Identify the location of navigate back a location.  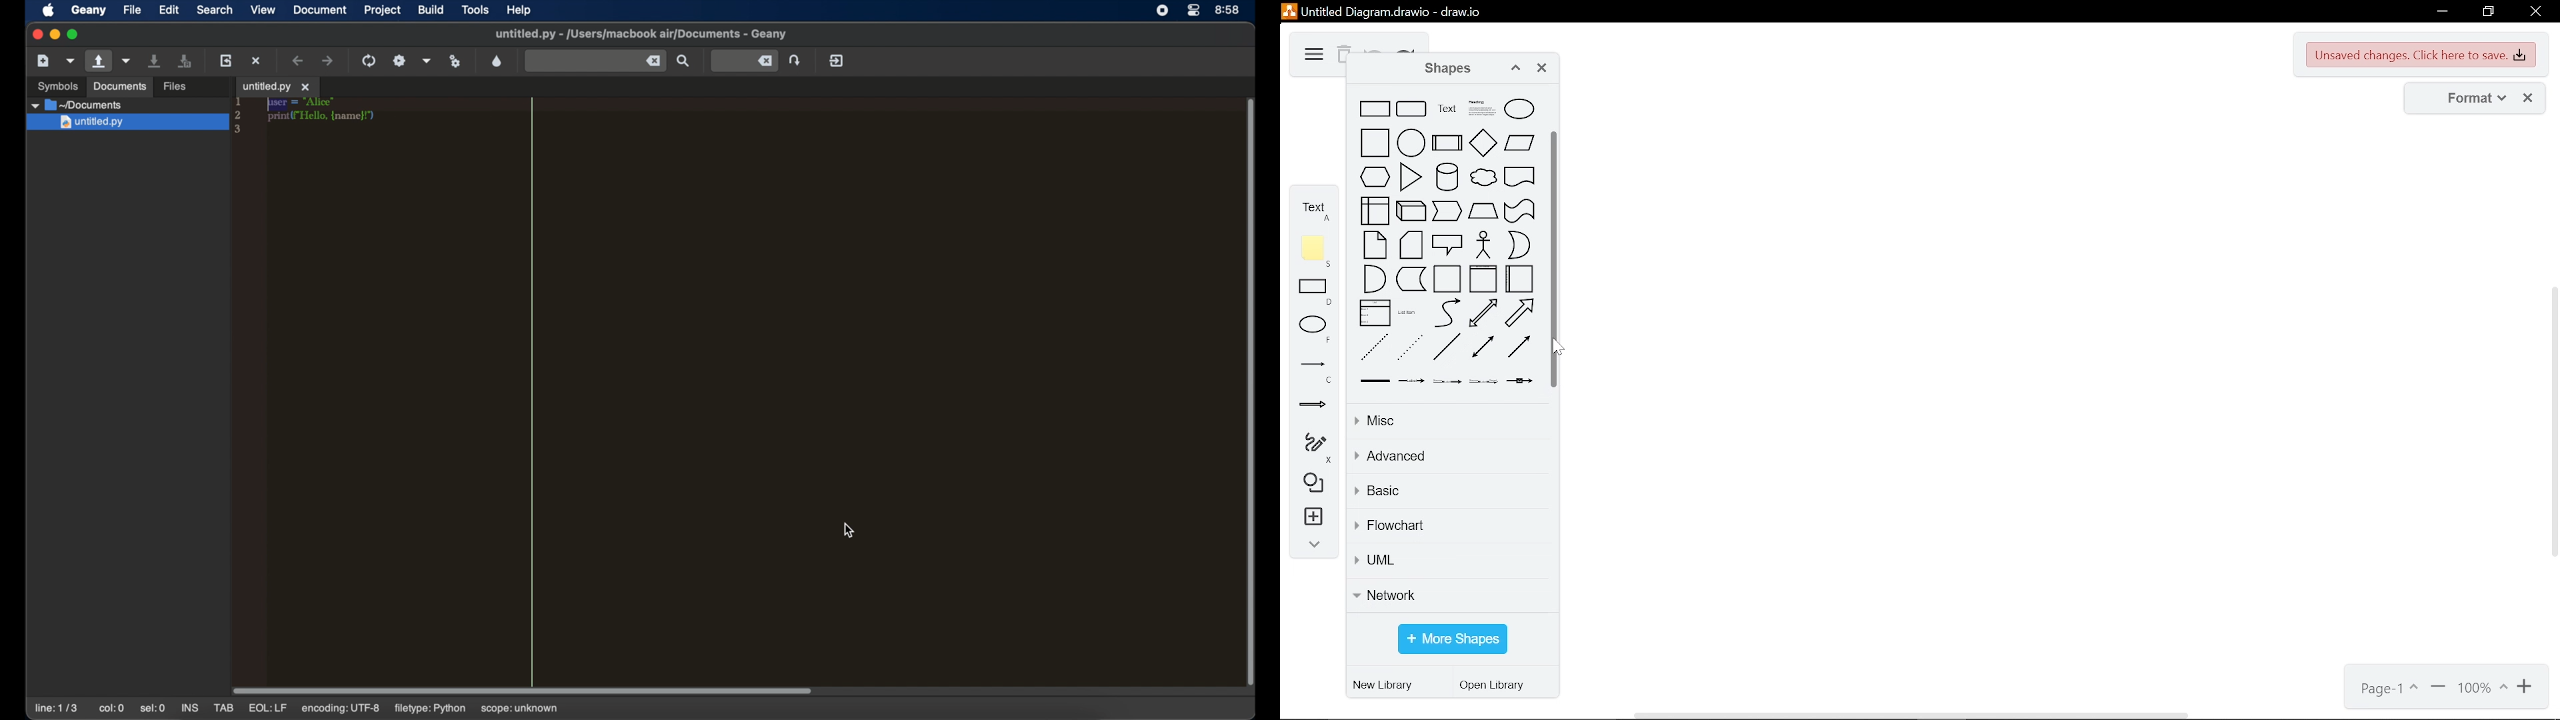
(299, 60).